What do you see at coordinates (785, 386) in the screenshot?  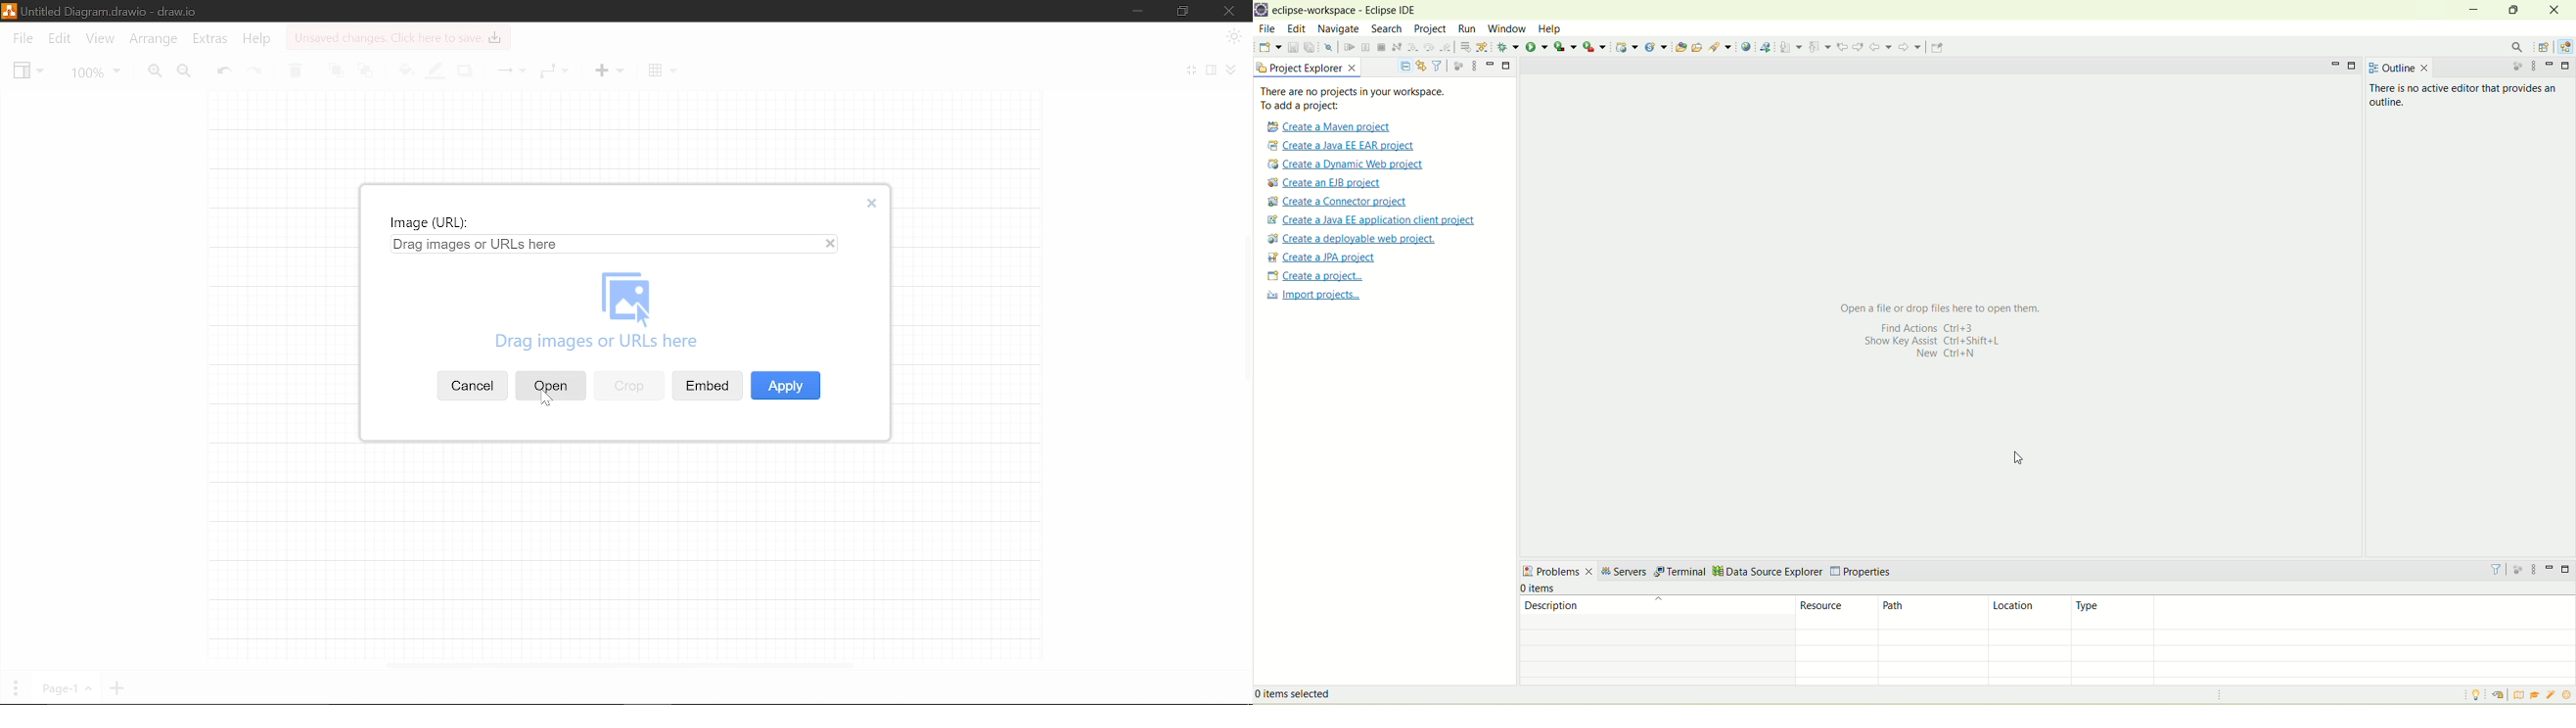 I see `Apply` at bounding box center [785, 386].